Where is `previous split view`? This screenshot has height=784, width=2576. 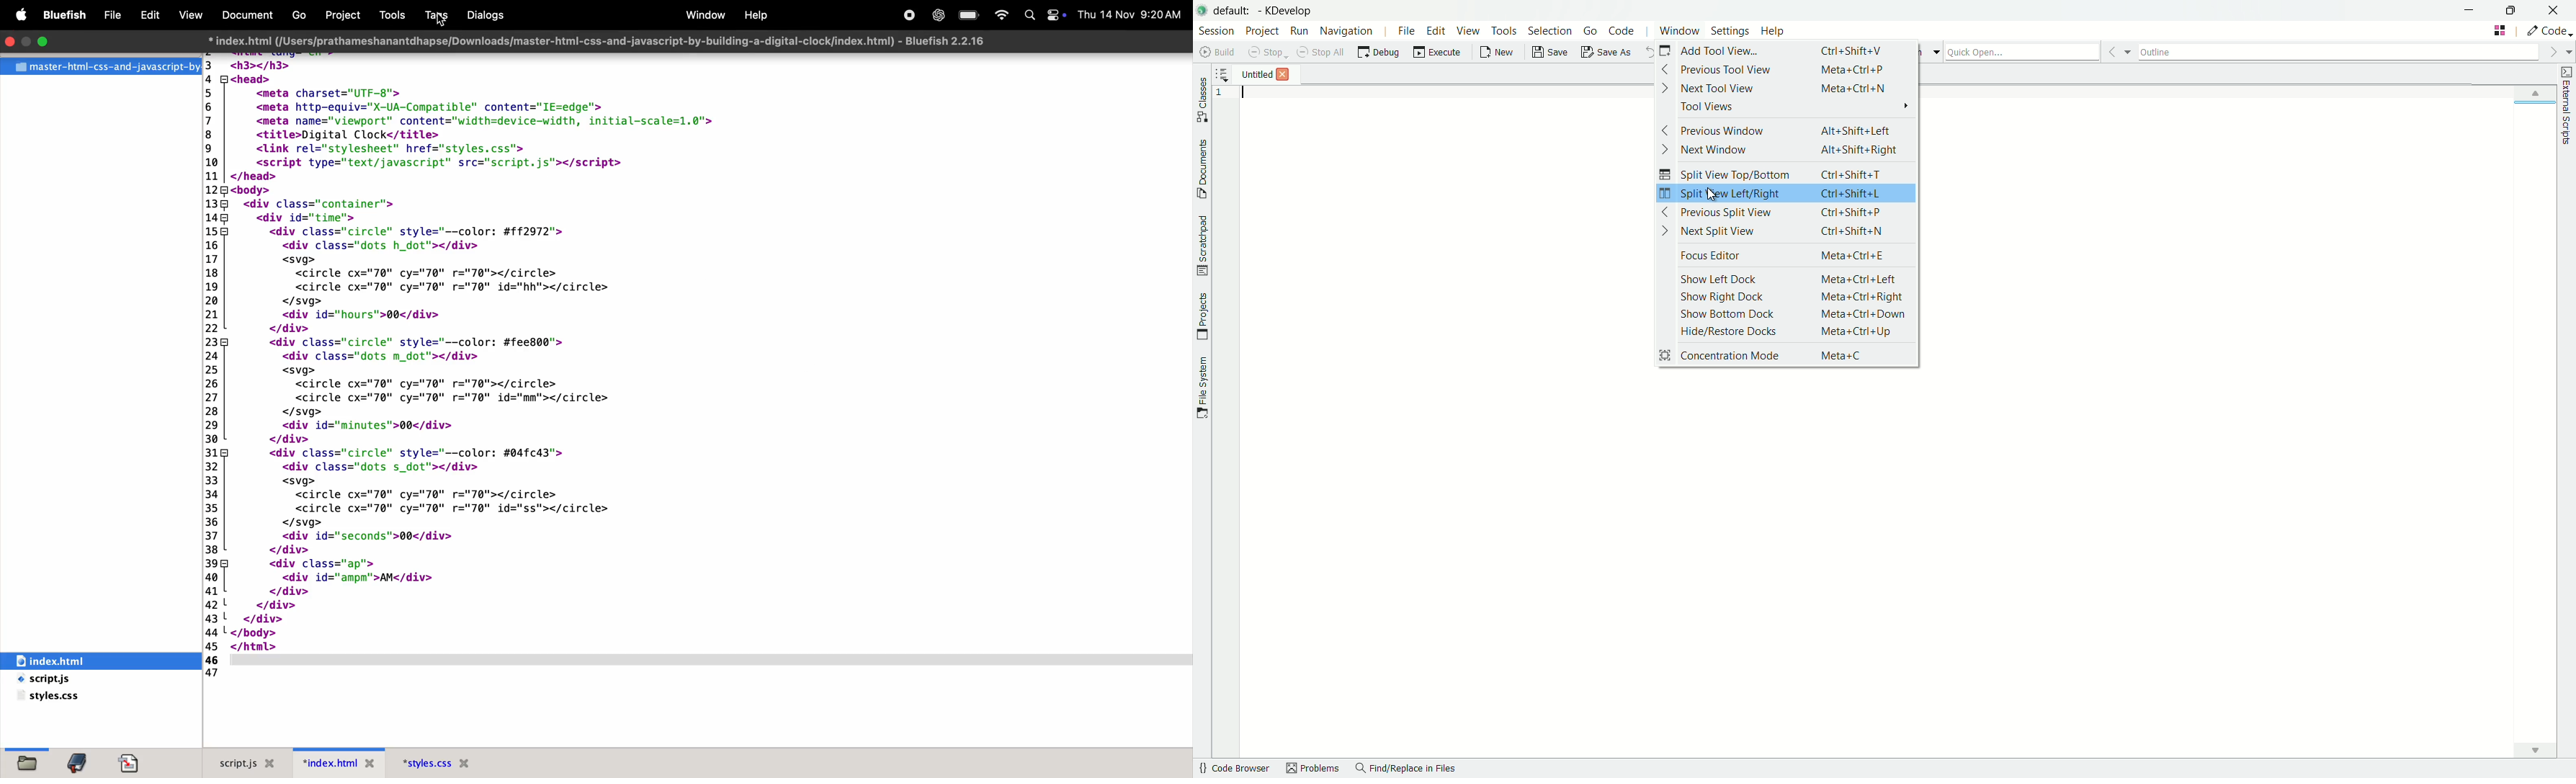 previous split view is located at coordinates (1724, 213).